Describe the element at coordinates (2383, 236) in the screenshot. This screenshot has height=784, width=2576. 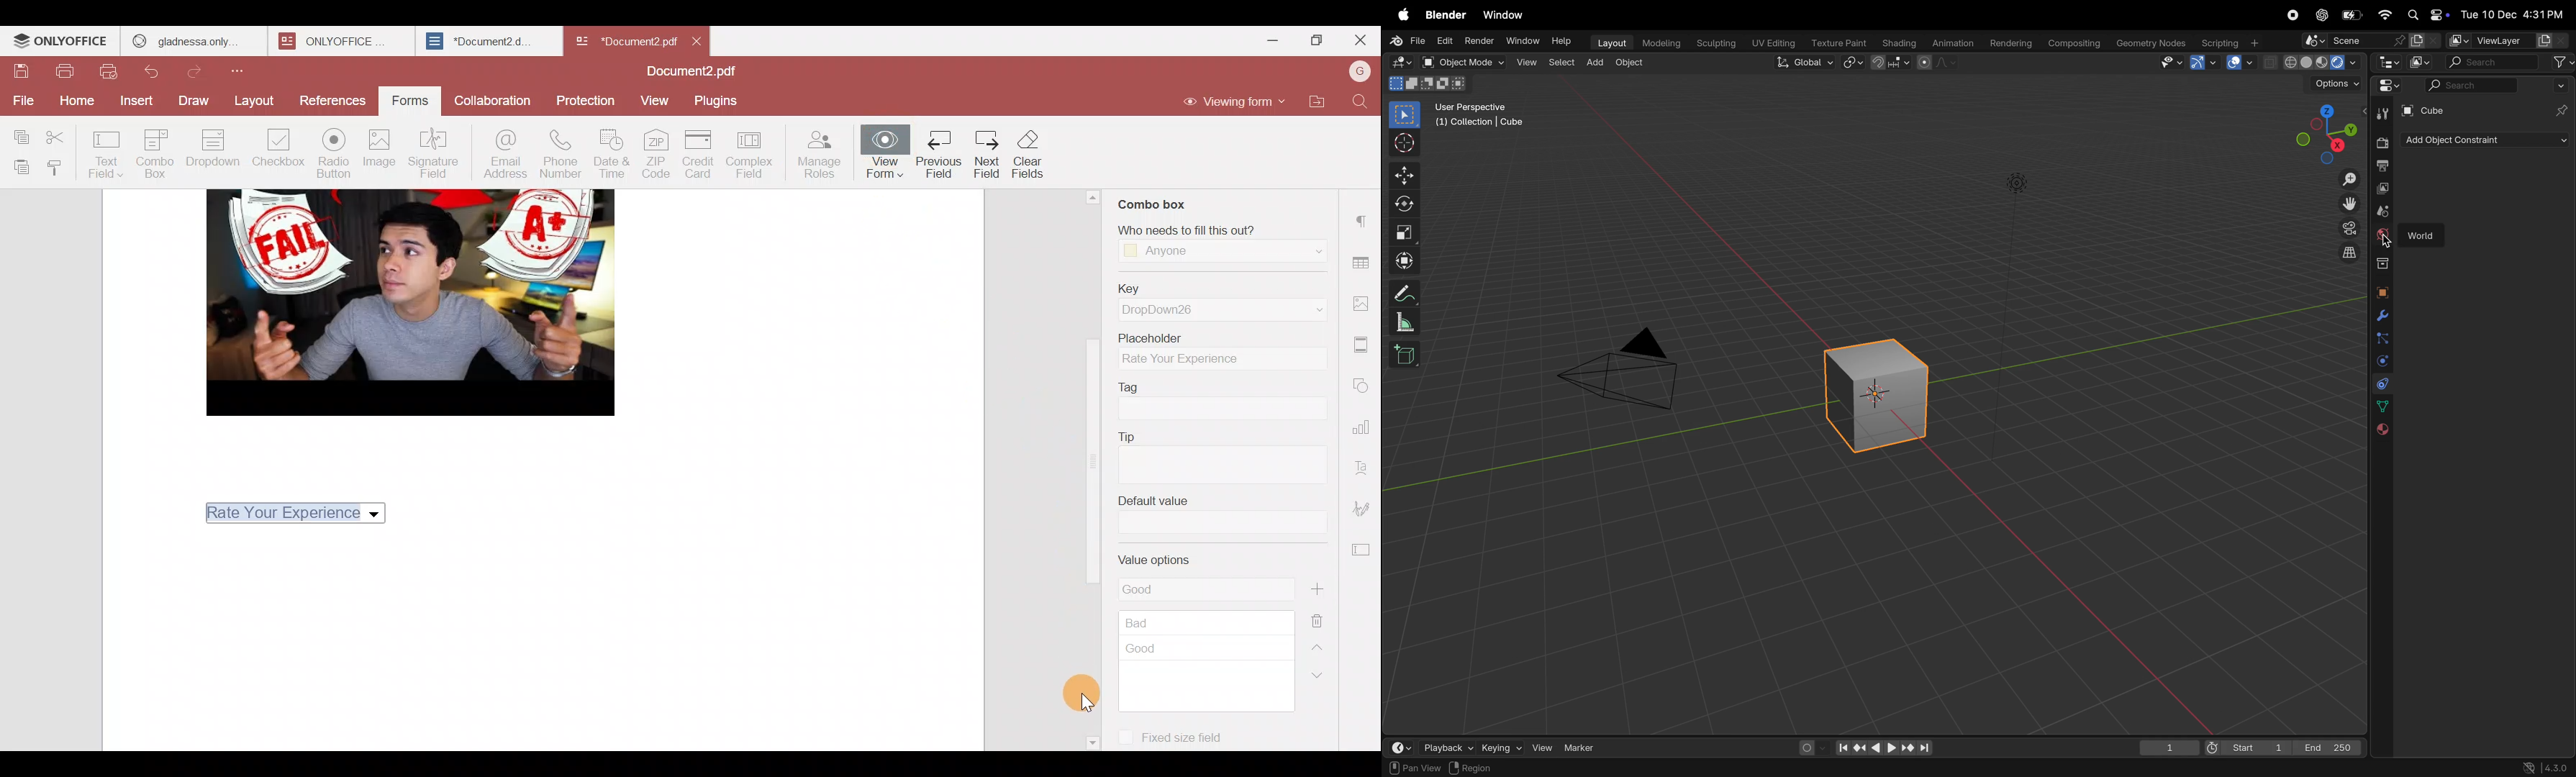
I see `World` at that location.